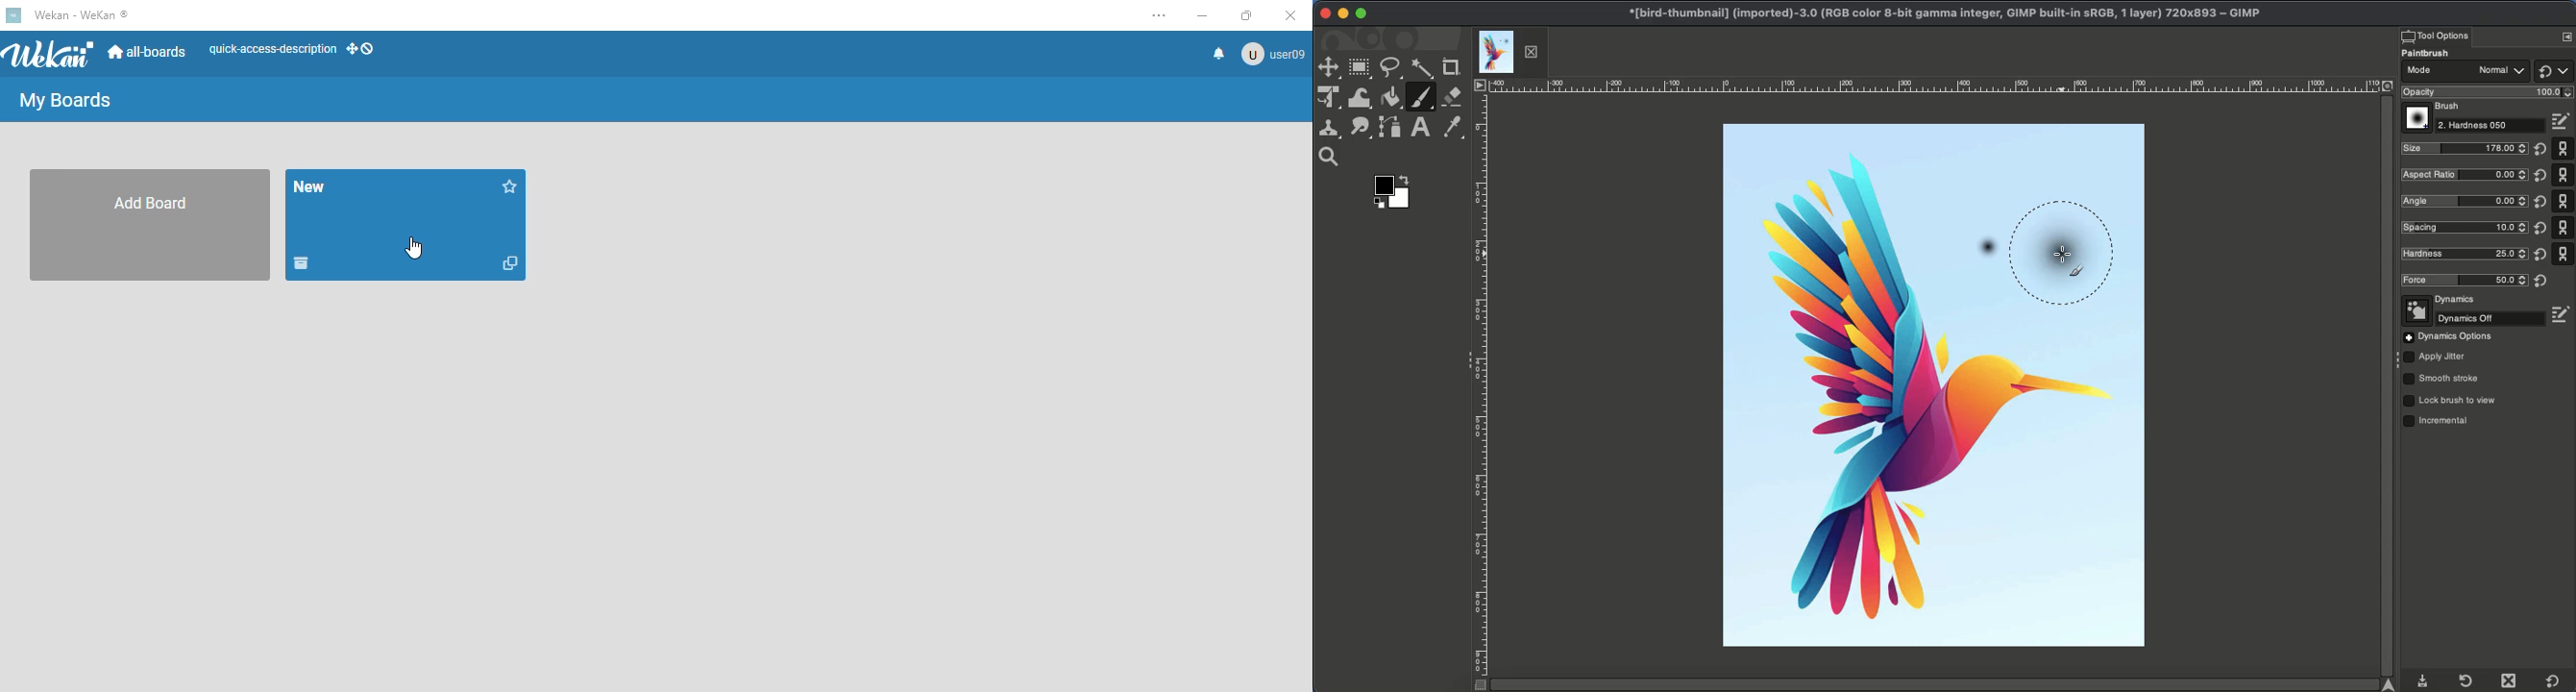 Image resolution: width=2576 pixels, height=700 pixels. I want to click on Clone, so click(1329, 131).